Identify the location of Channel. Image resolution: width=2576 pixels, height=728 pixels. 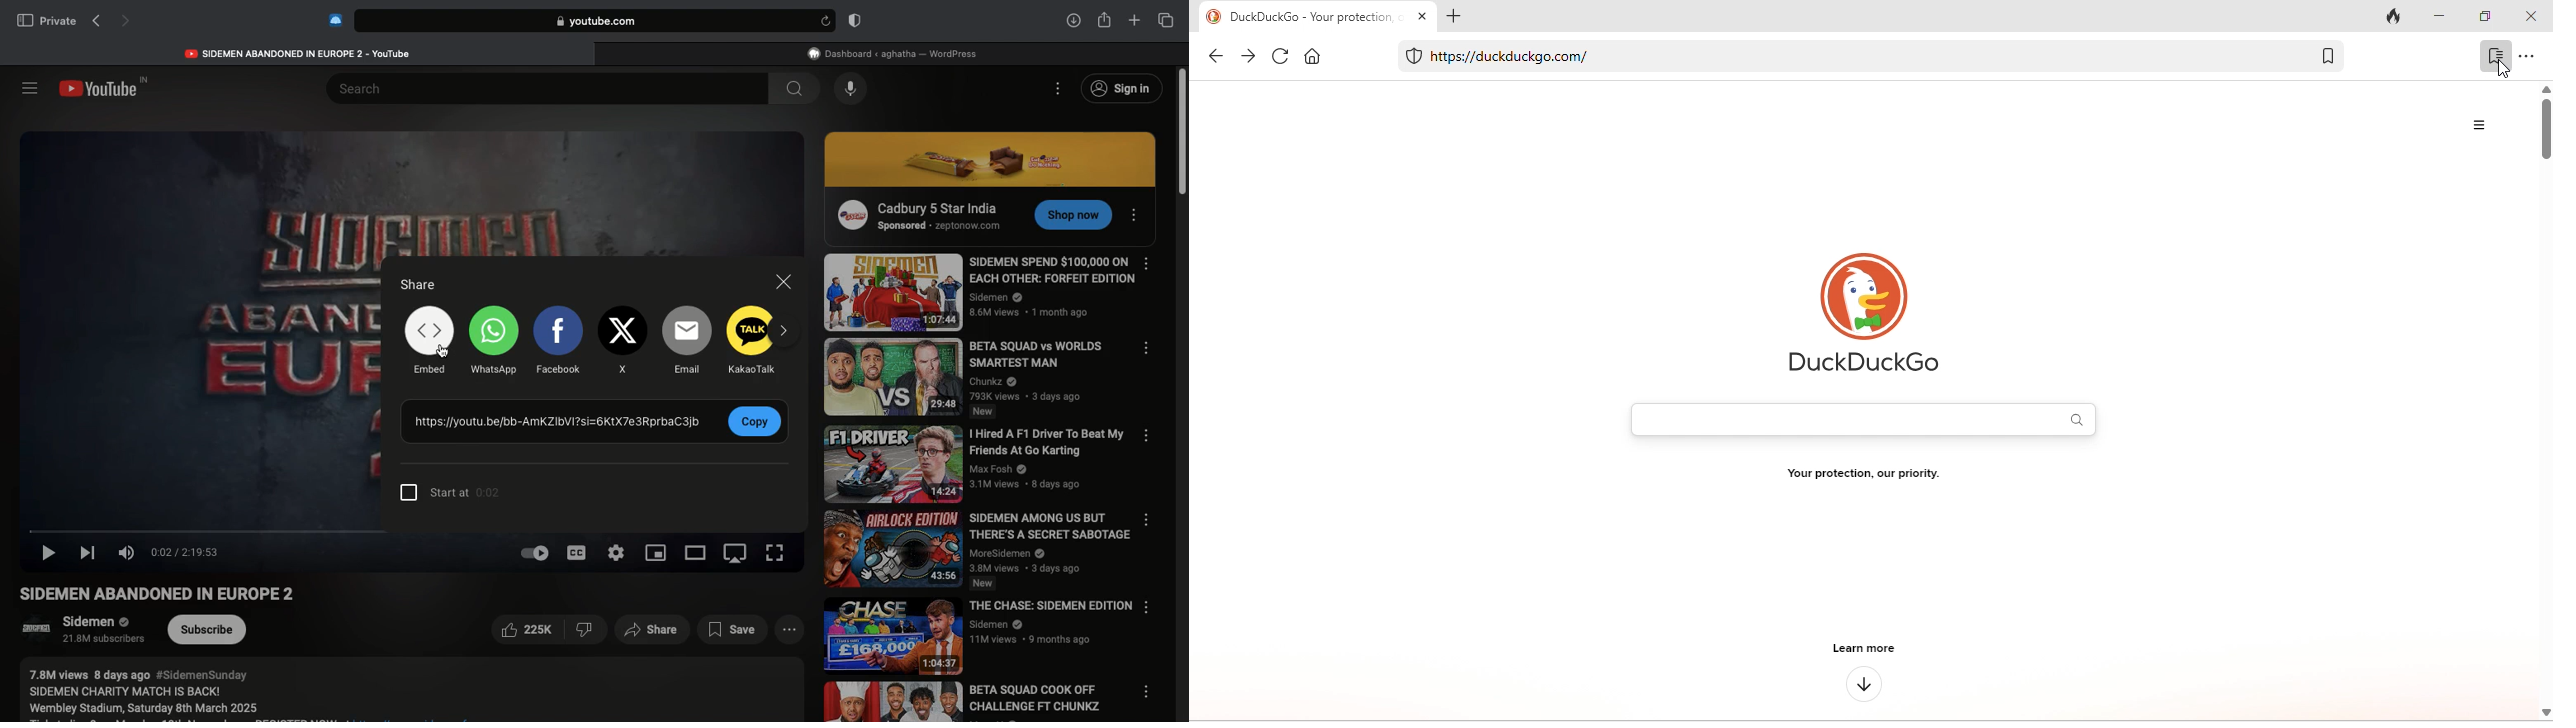
(74, 632).